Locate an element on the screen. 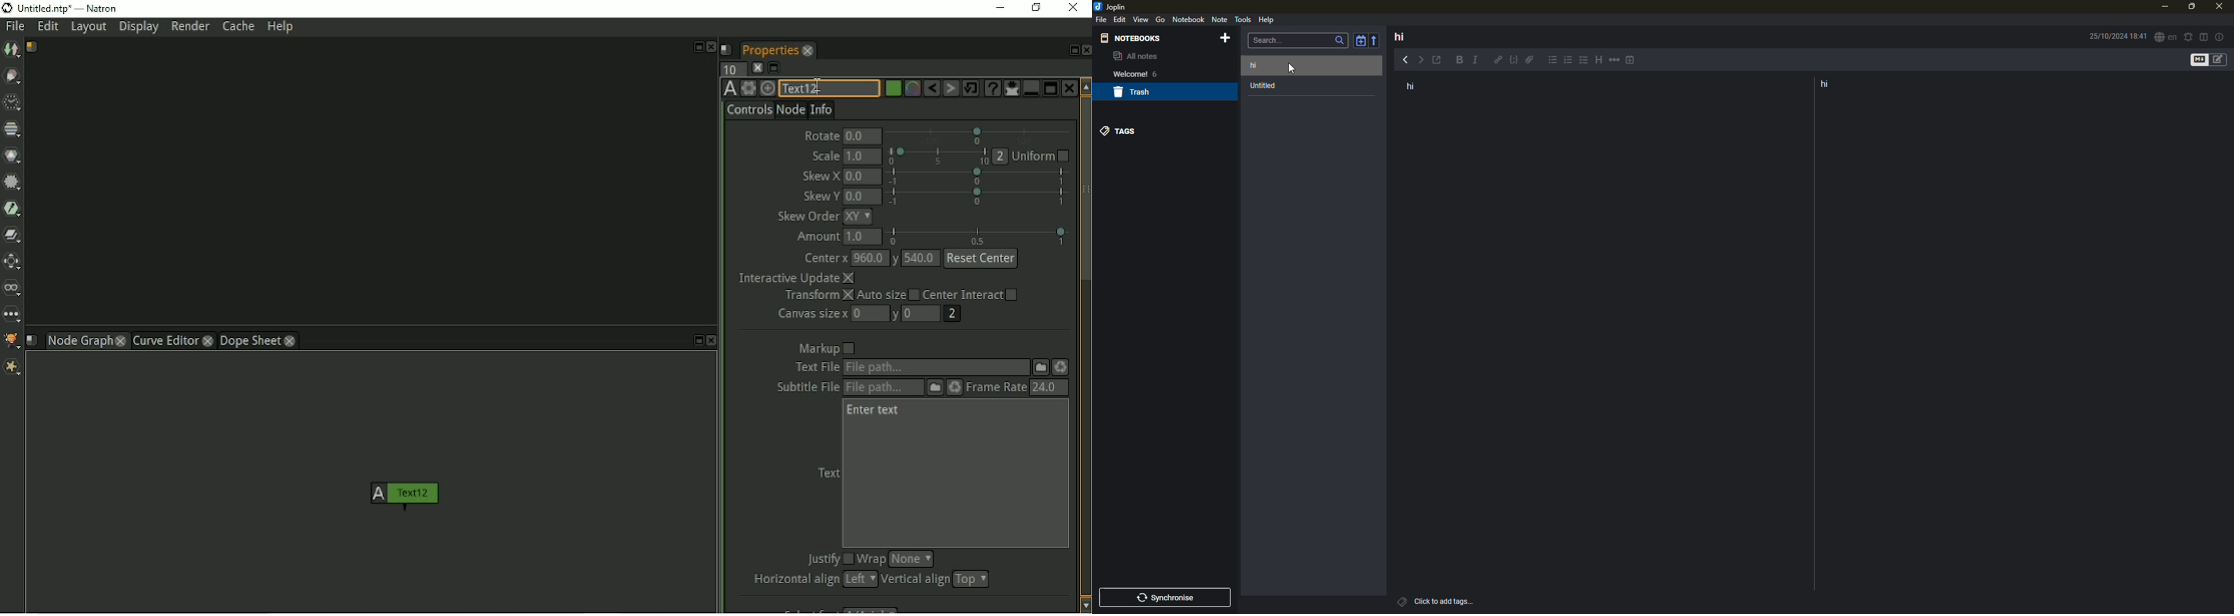 This screenshot has height=616, width=2240. go is located at coordinates (1160, 20).